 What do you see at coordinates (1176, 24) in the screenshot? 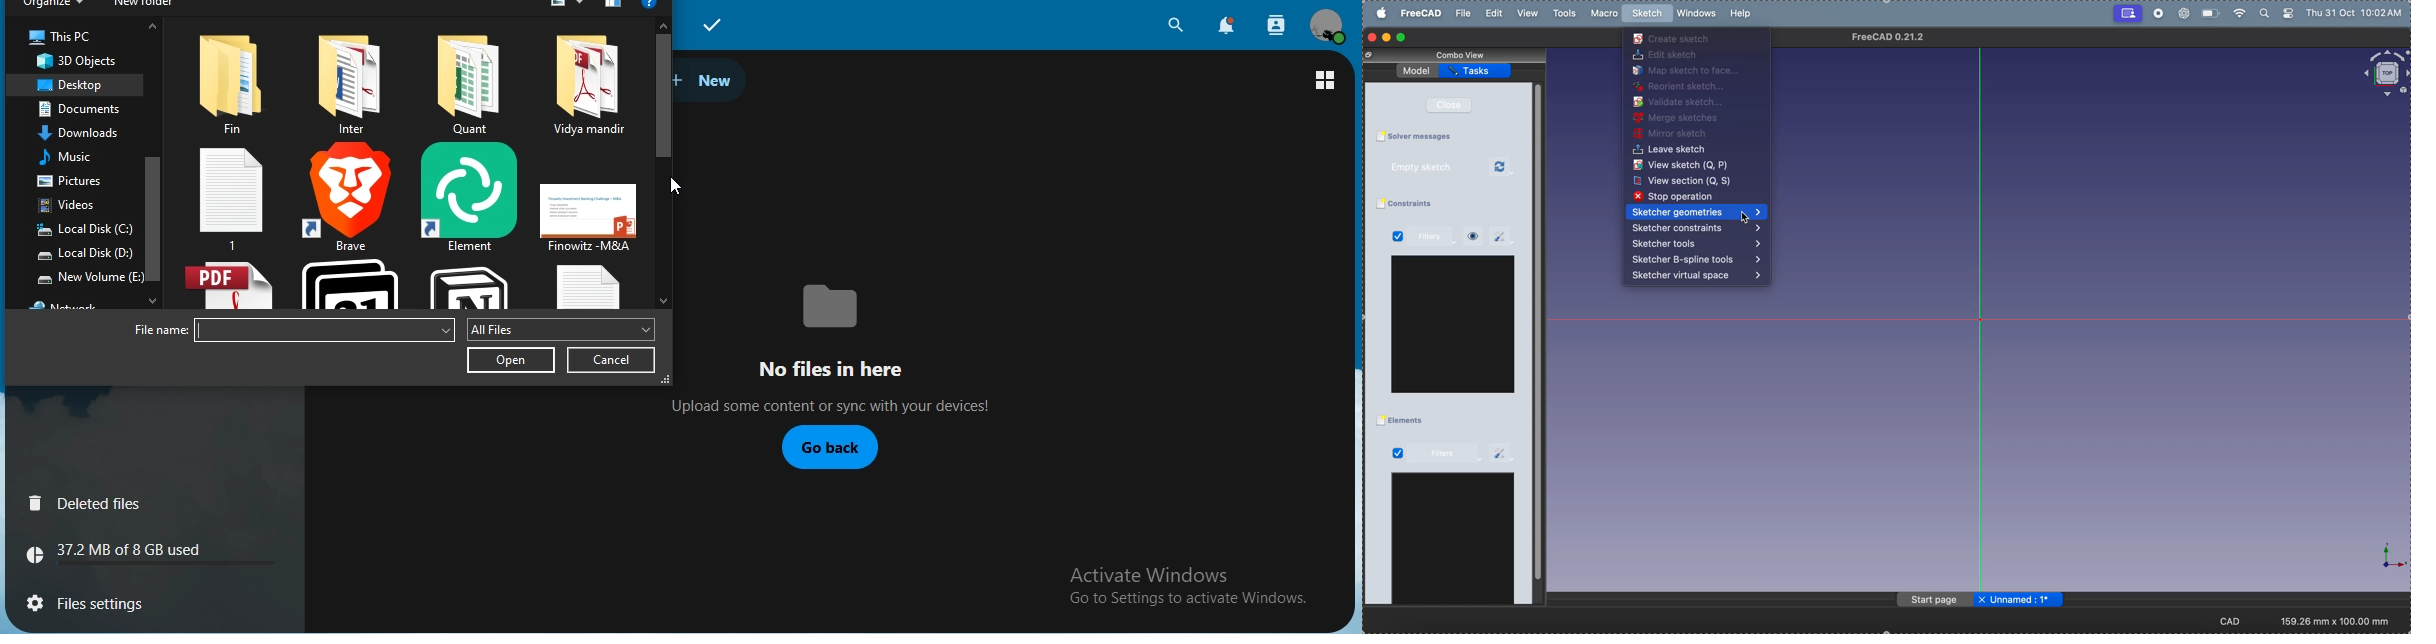
I see `search` at bounding box center [1176, 24].